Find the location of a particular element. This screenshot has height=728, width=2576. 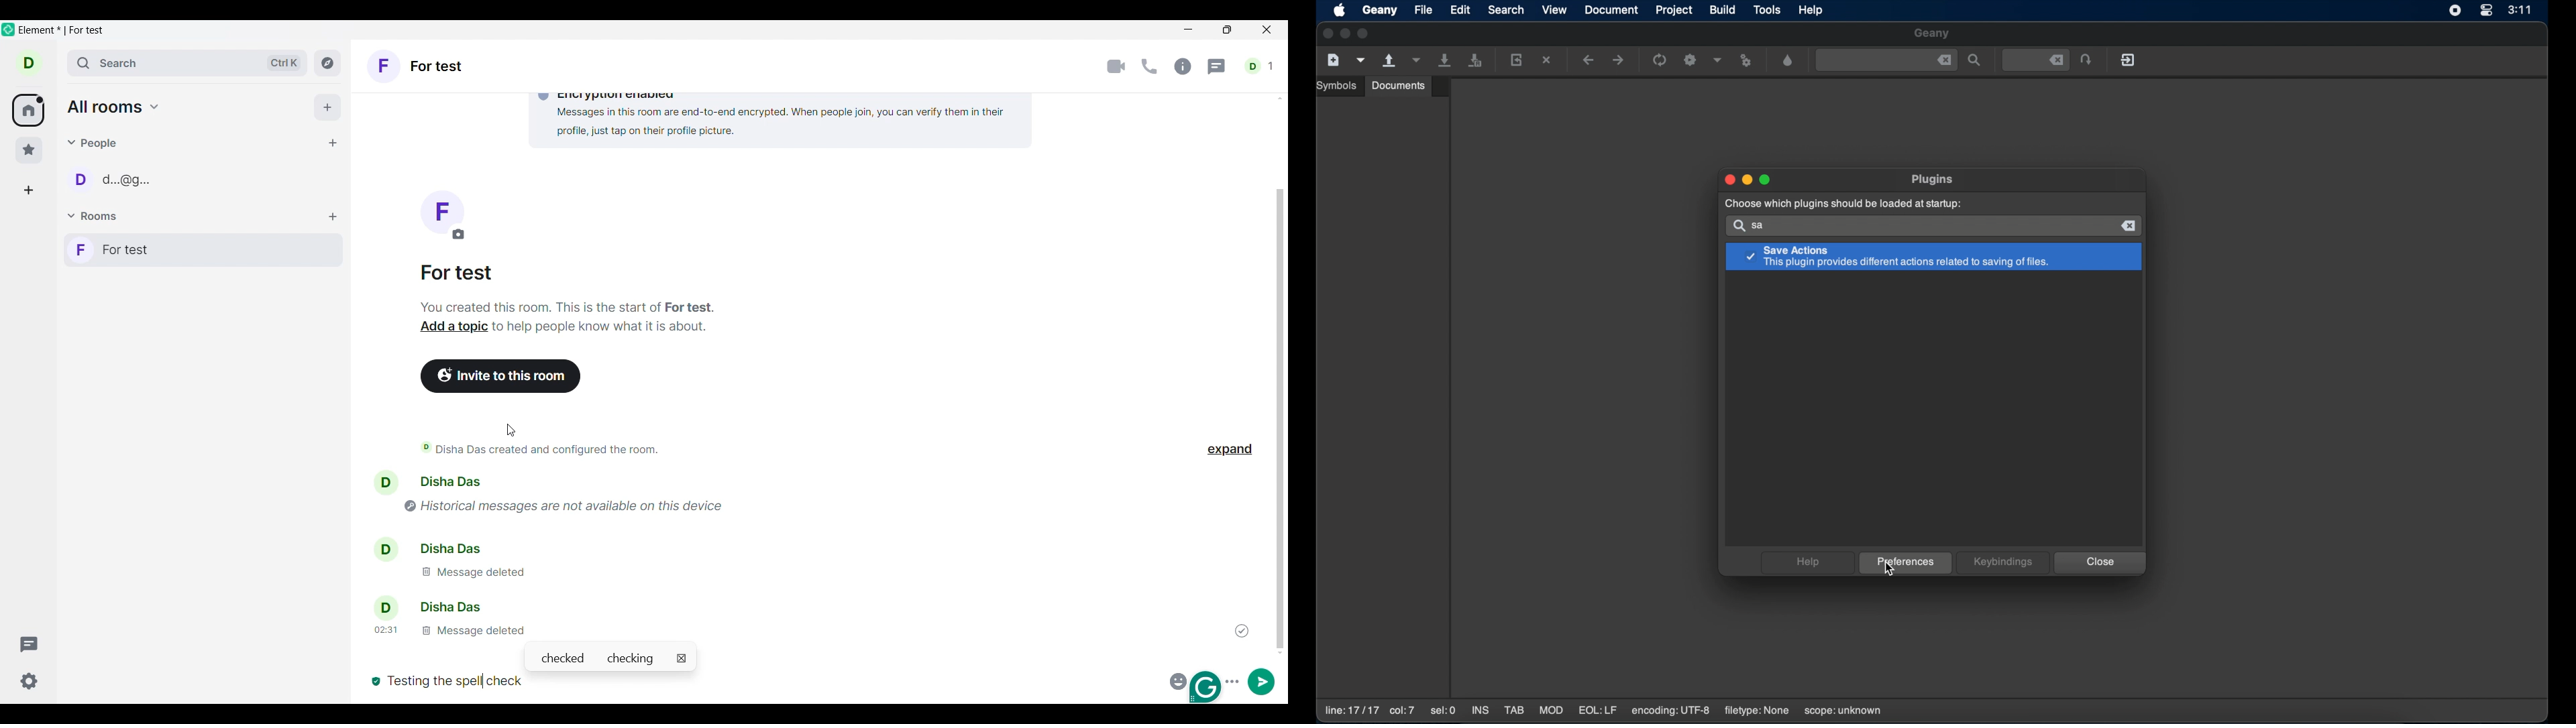

cursor is located at coordinates (1889, 570).